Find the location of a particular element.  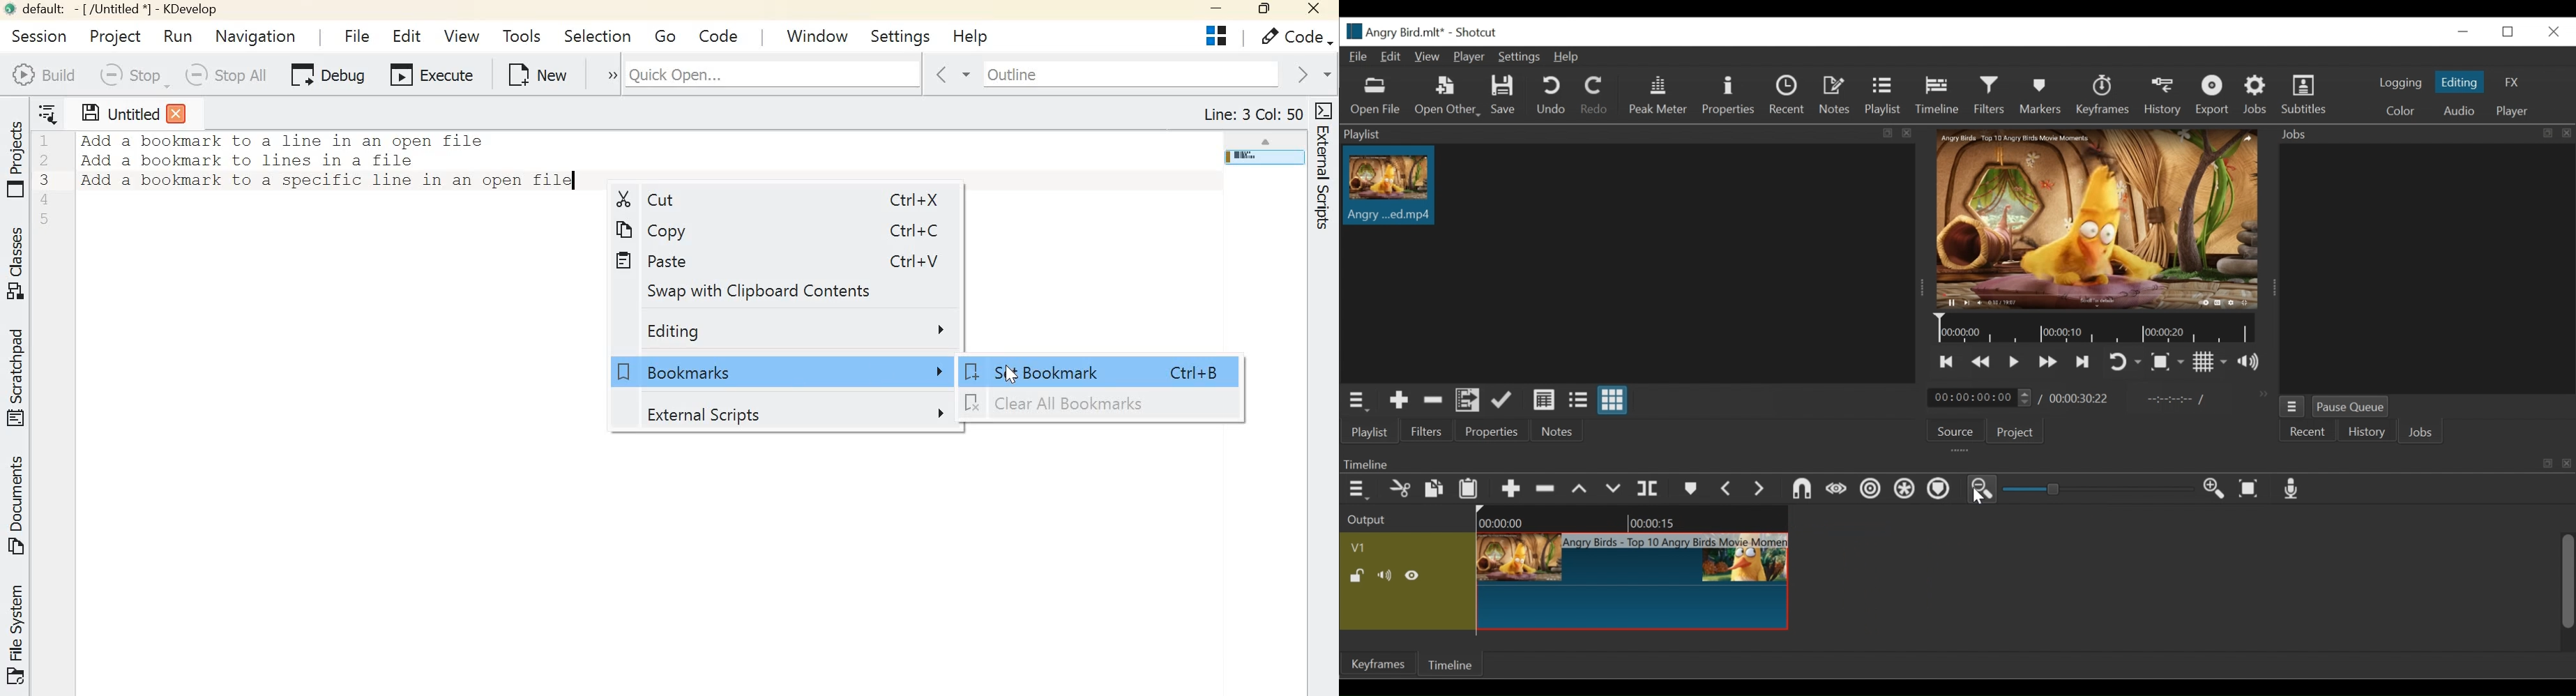

Settings is located at coordinates (1520, 57).